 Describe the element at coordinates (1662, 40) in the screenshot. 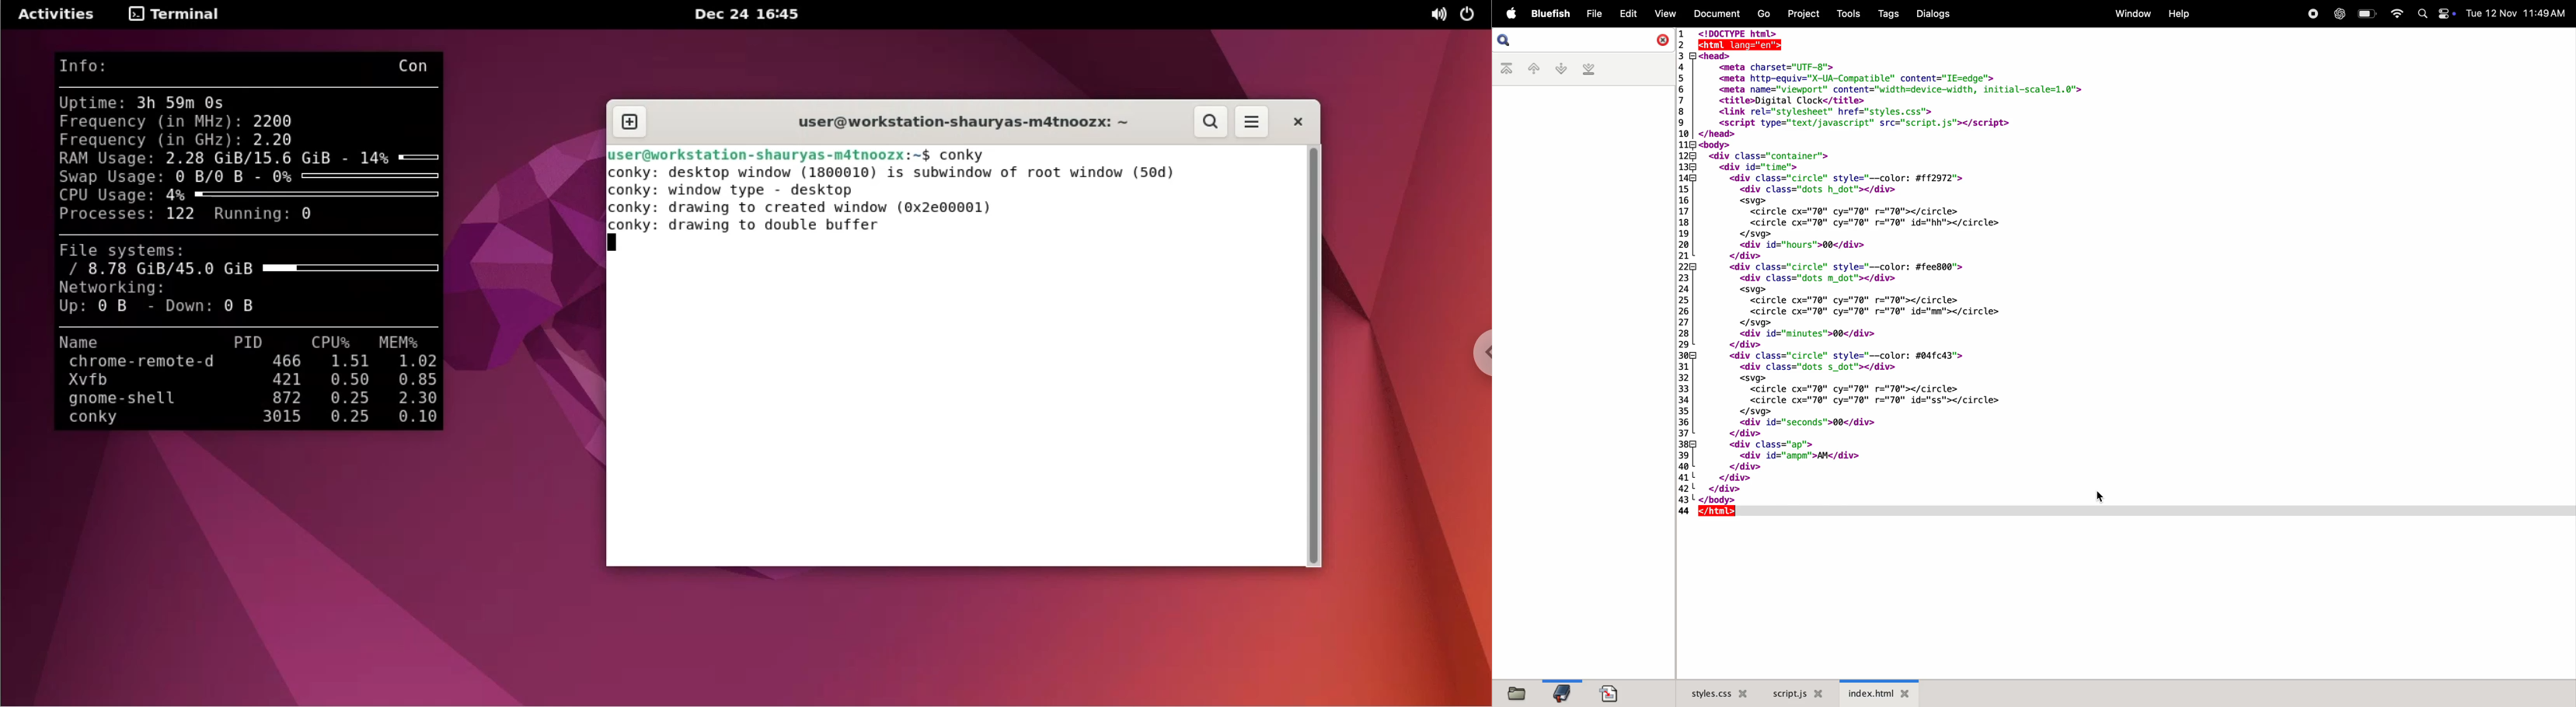

I see `close` at that location.